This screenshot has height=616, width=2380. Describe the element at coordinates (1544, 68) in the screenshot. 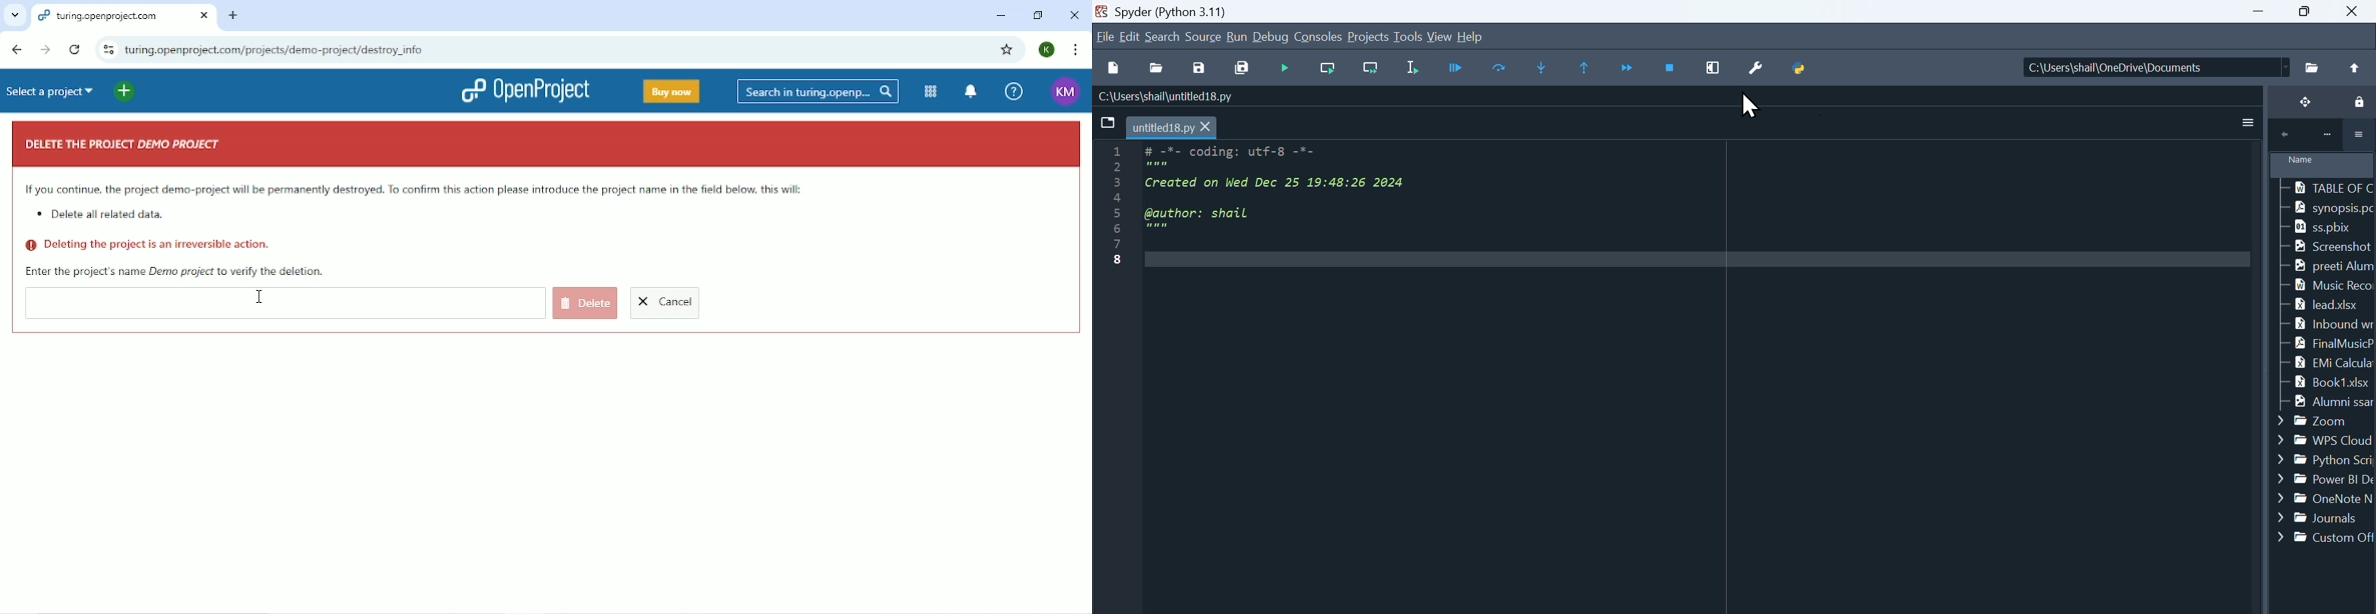

I see `Step into the next function` at that location.